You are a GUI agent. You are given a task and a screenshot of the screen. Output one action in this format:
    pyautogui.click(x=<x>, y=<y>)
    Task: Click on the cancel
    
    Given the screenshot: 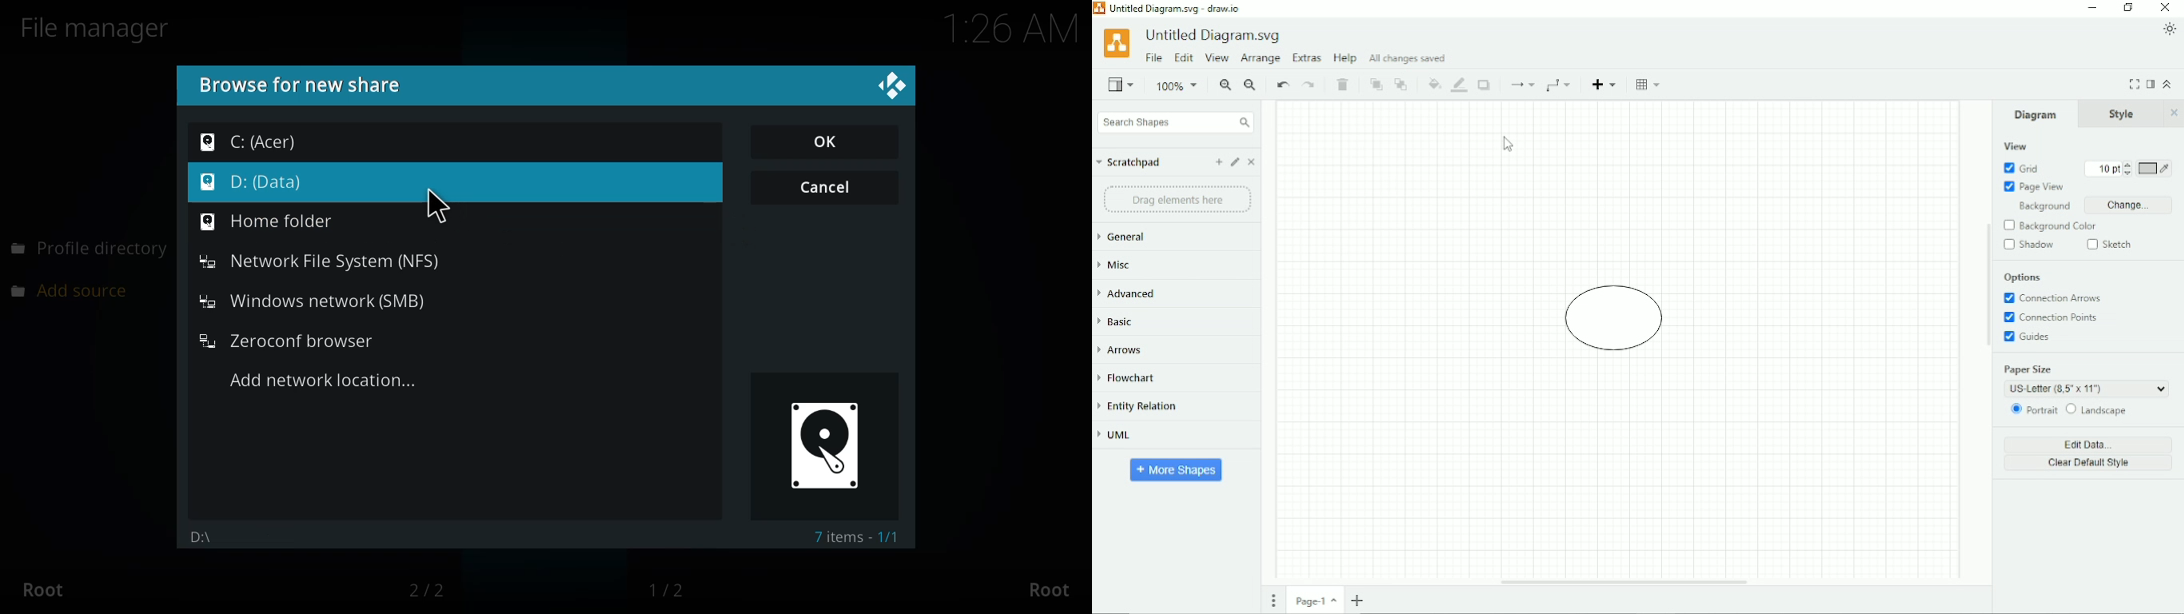 What is the action you would take?
    pyautogui.click(x=826, y=189)
    